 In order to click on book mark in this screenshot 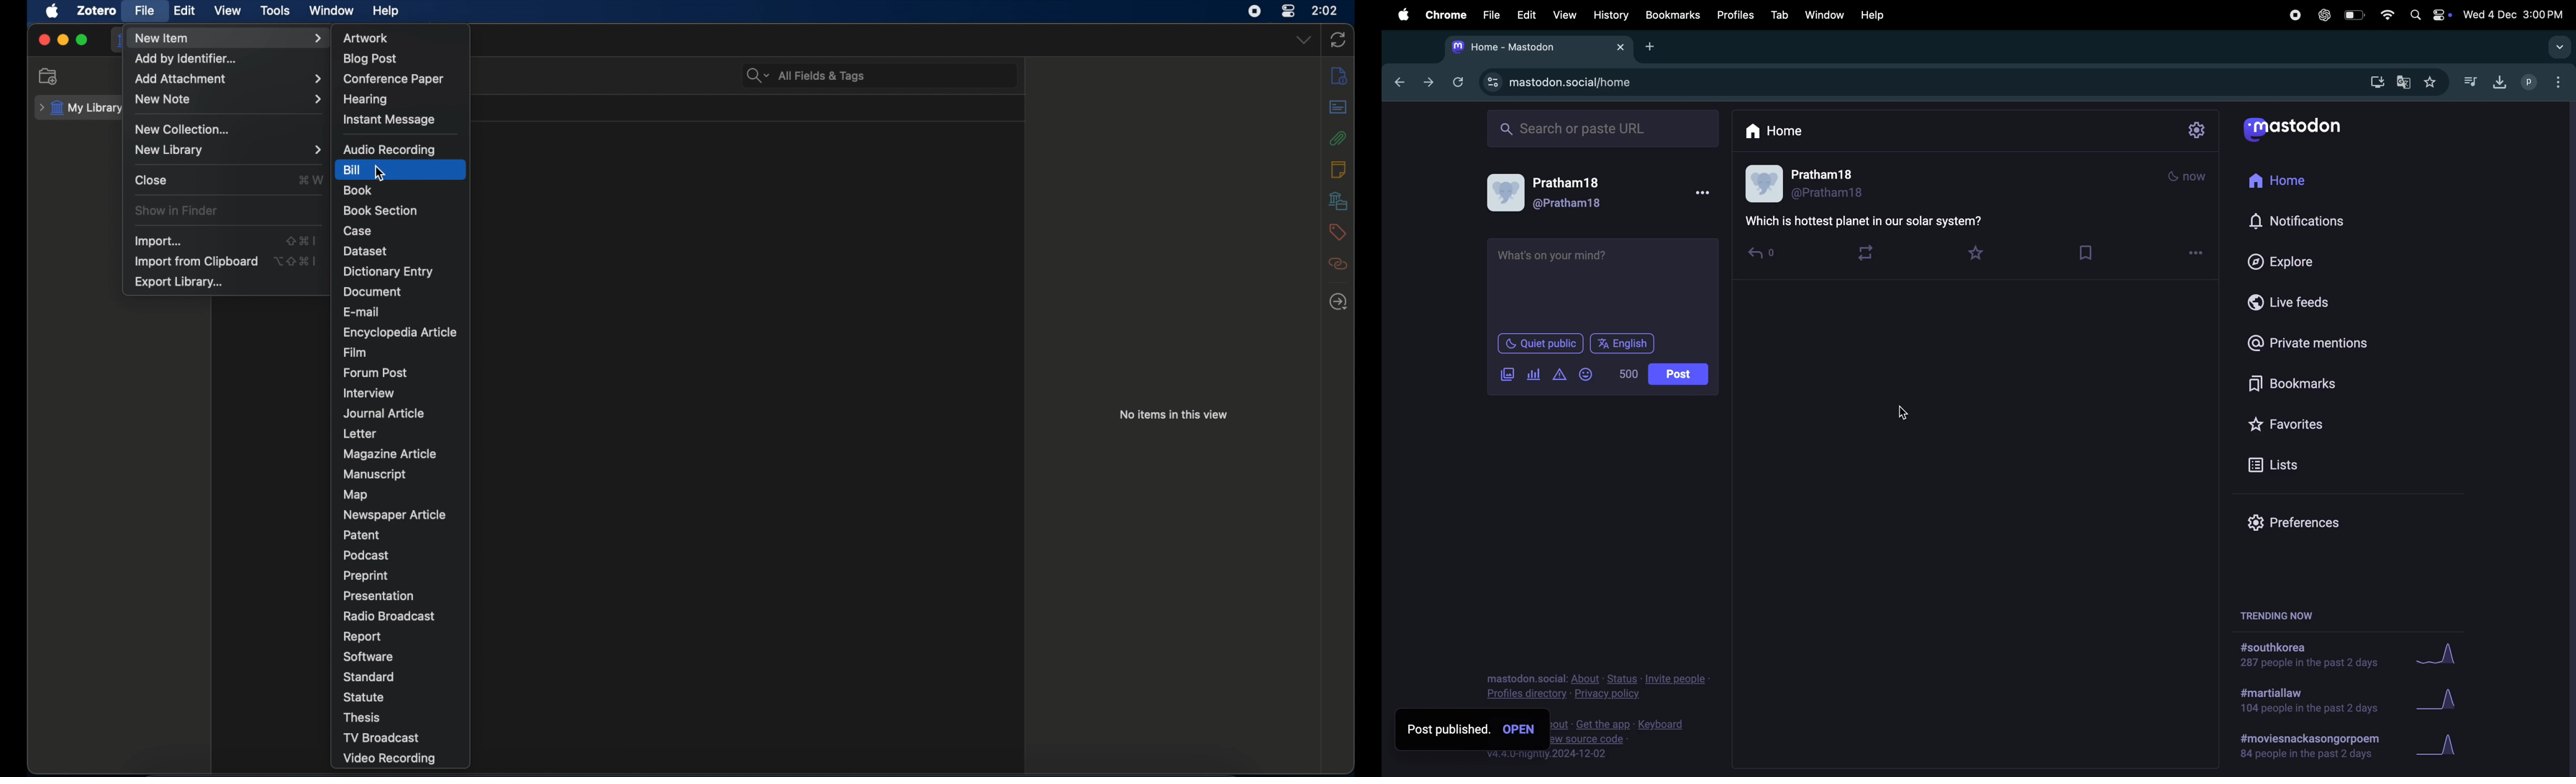, I will do `click(1672, 15)`.